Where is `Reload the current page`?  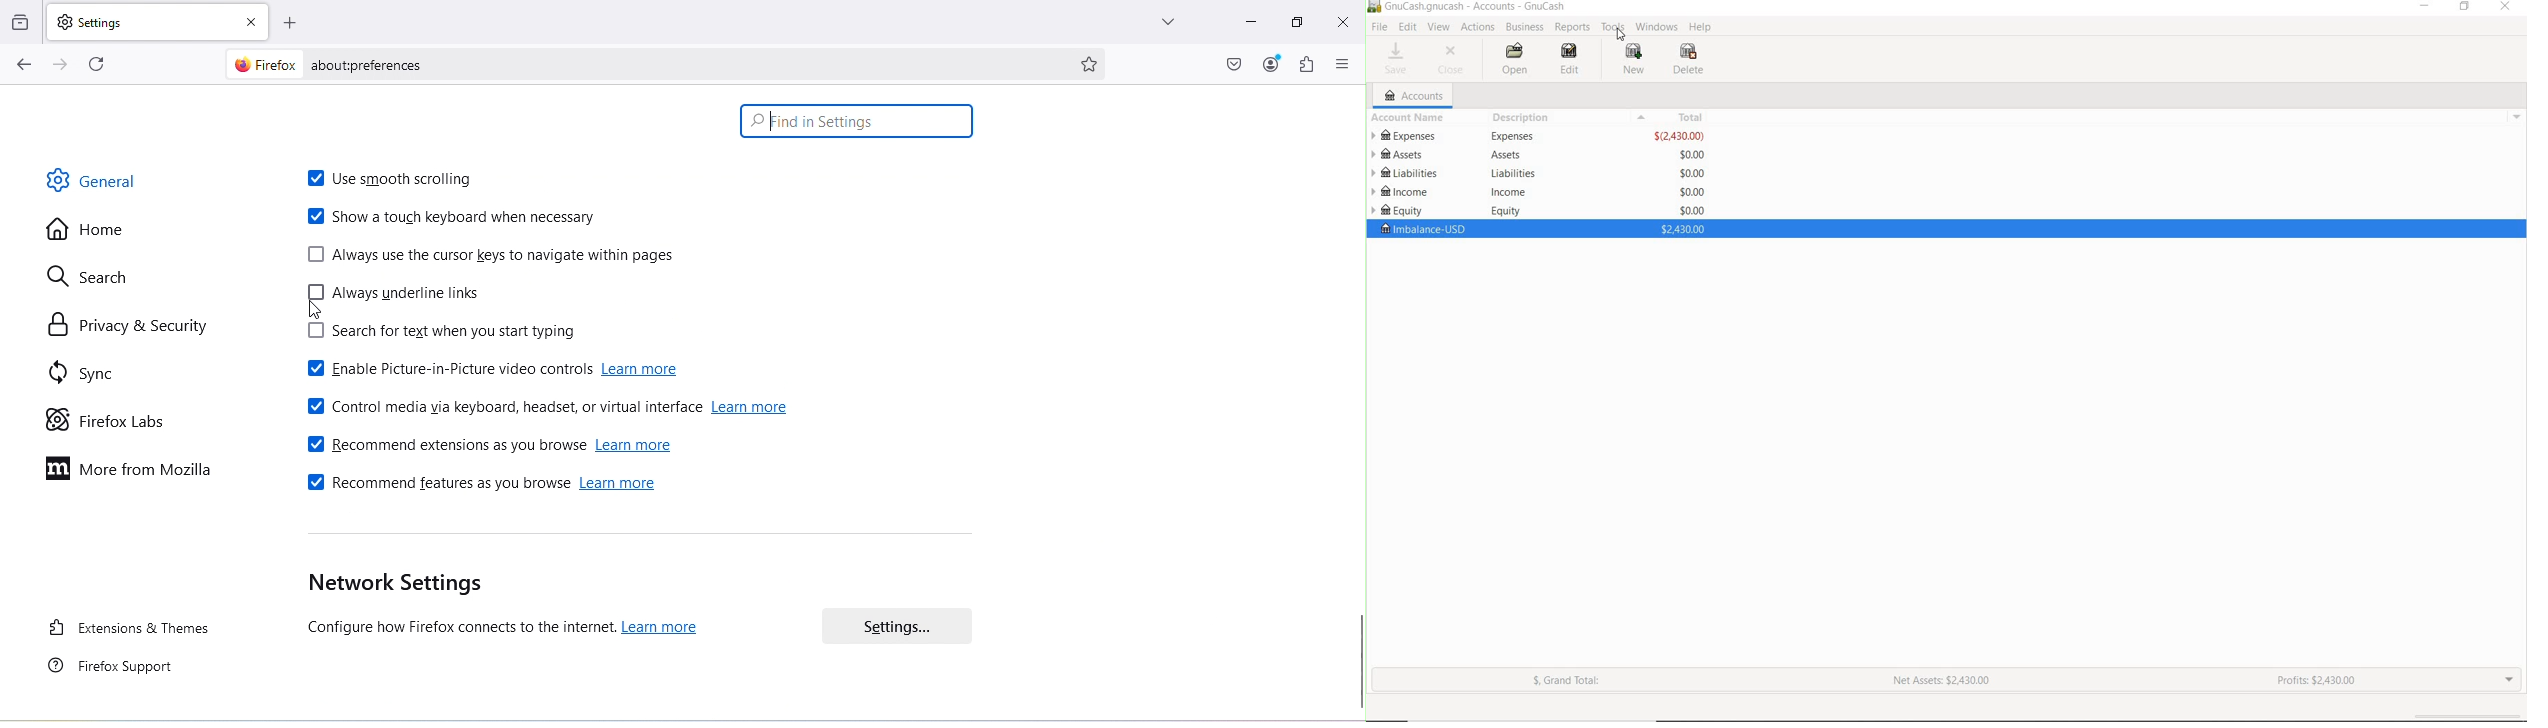 Reload the current page is located at coordinates (96, 65).